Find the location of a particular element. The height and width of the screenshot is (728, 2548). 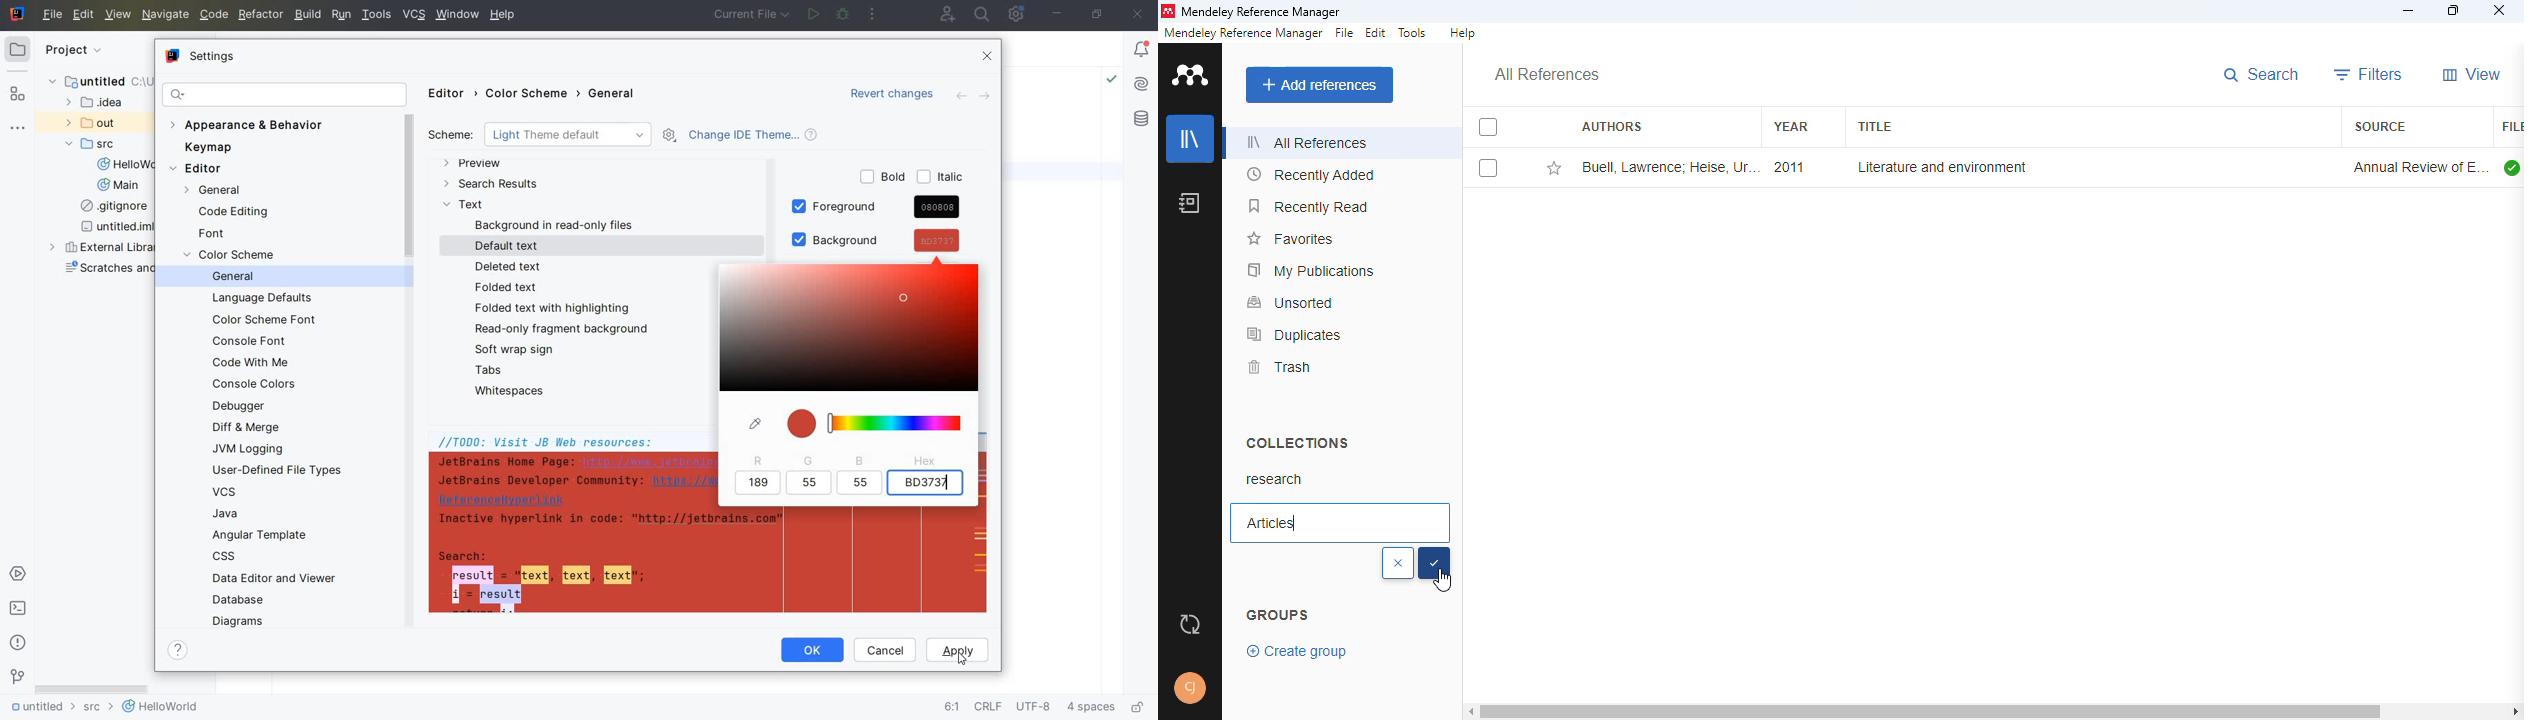

file is located at coordinates (2511, 127).